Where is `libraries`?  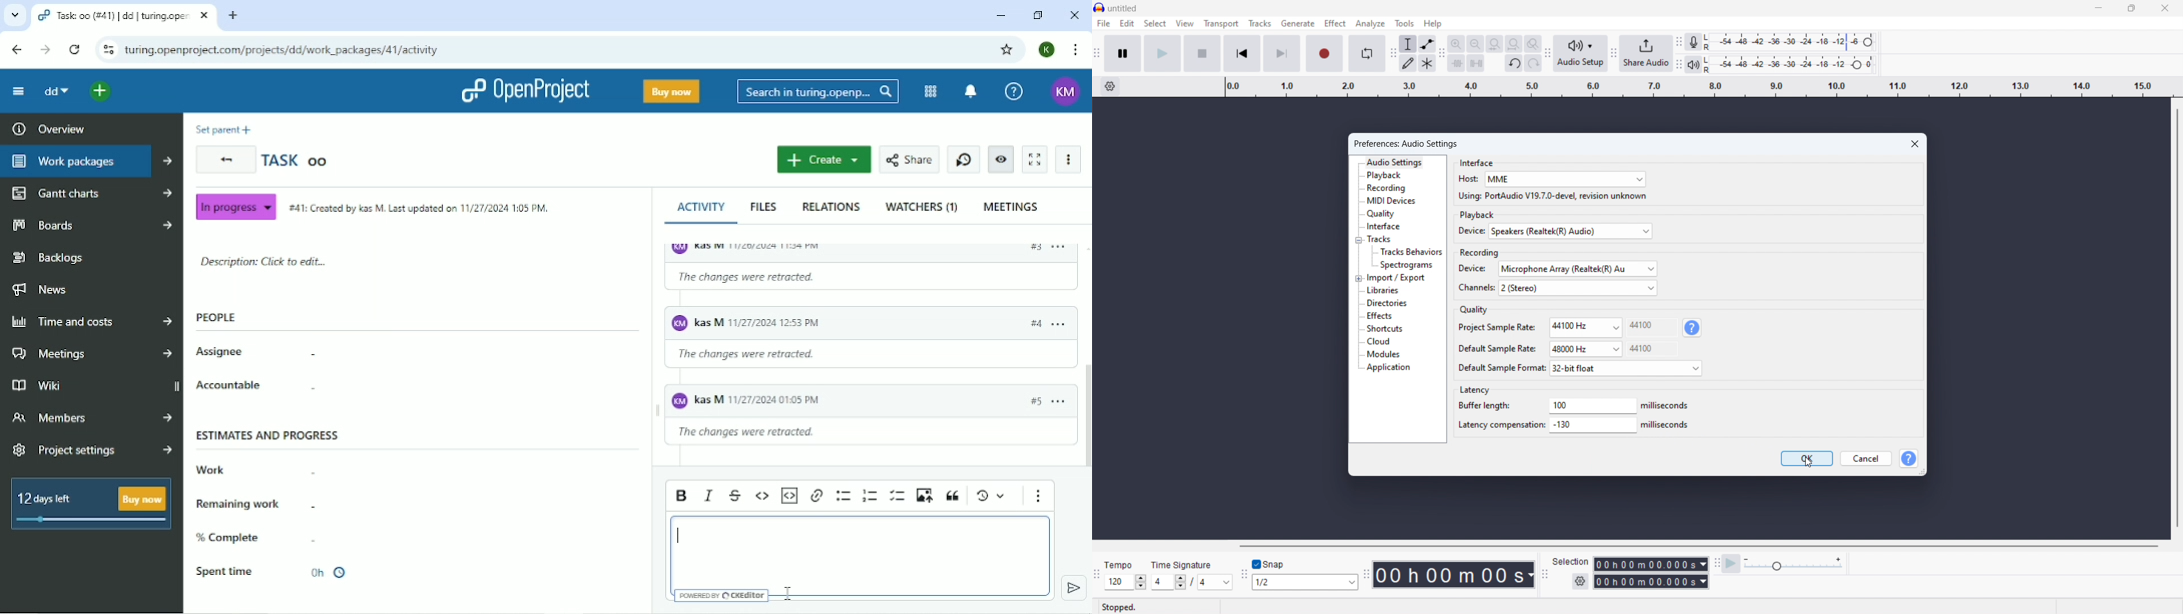 libraries is located at coordinates (1384, 290).